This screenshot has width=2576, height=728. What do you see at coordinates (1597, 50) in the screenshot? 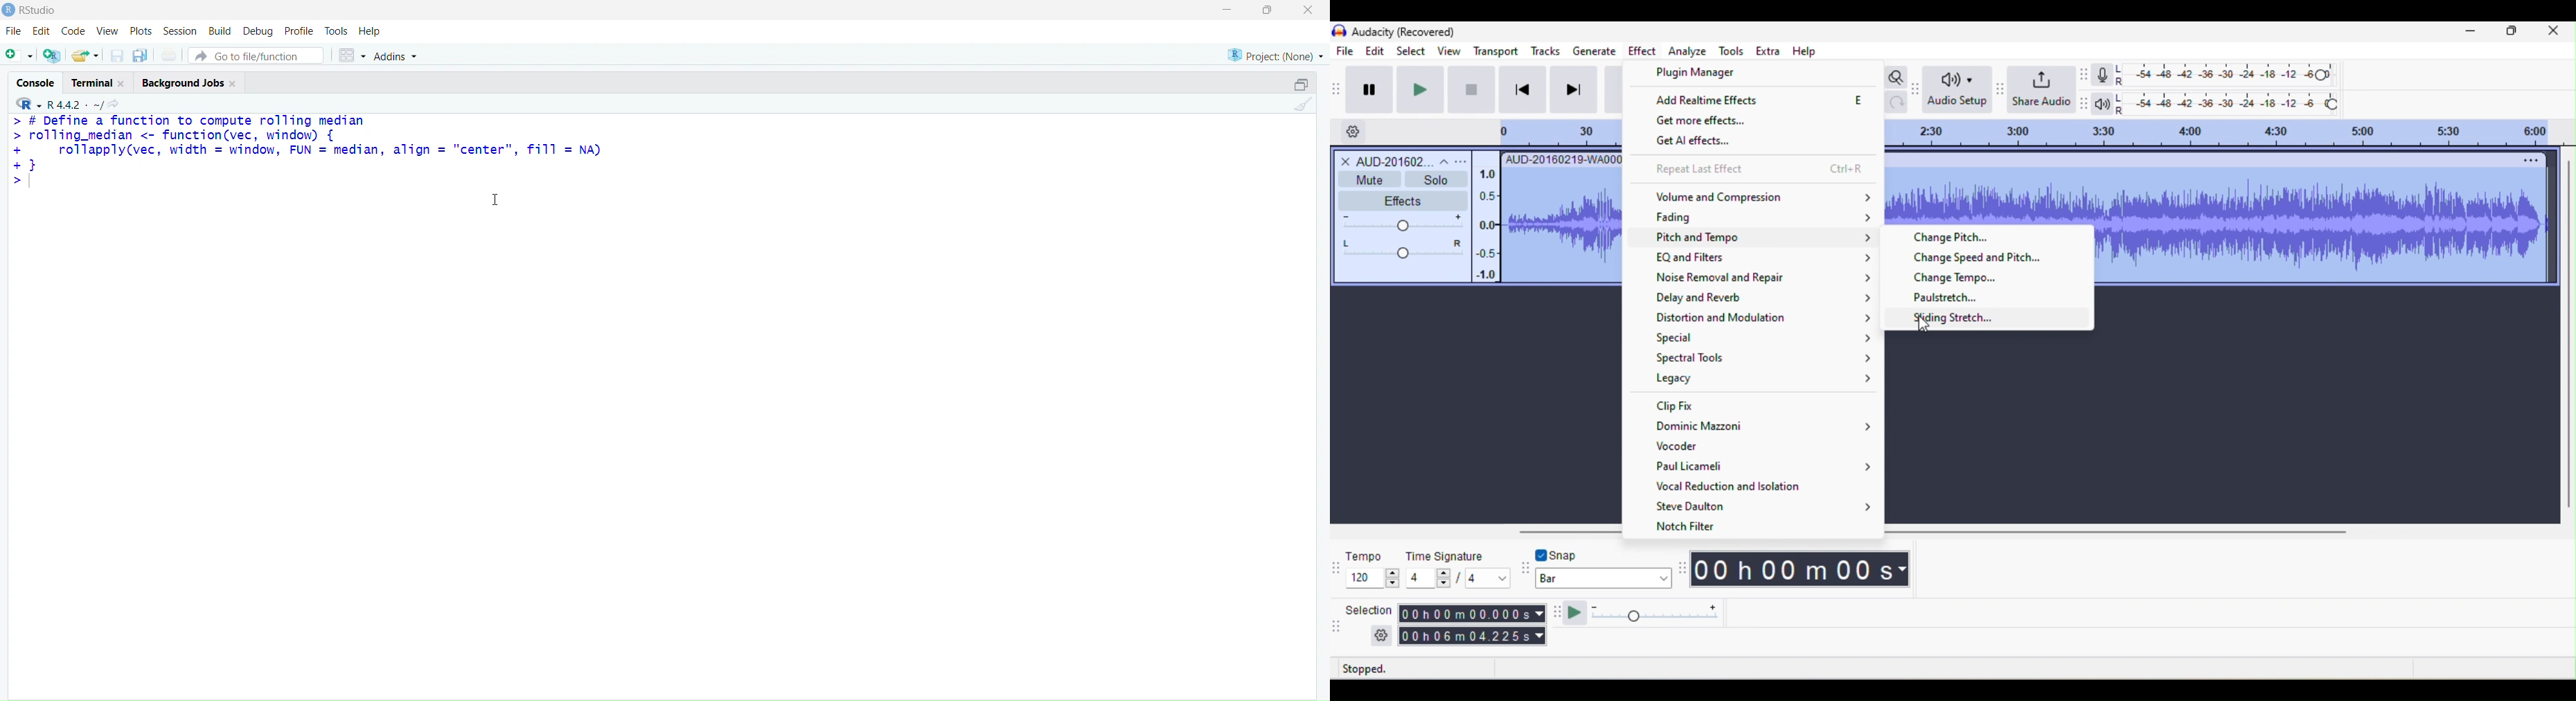
I see `generate` at bounding box center [1597, 50].